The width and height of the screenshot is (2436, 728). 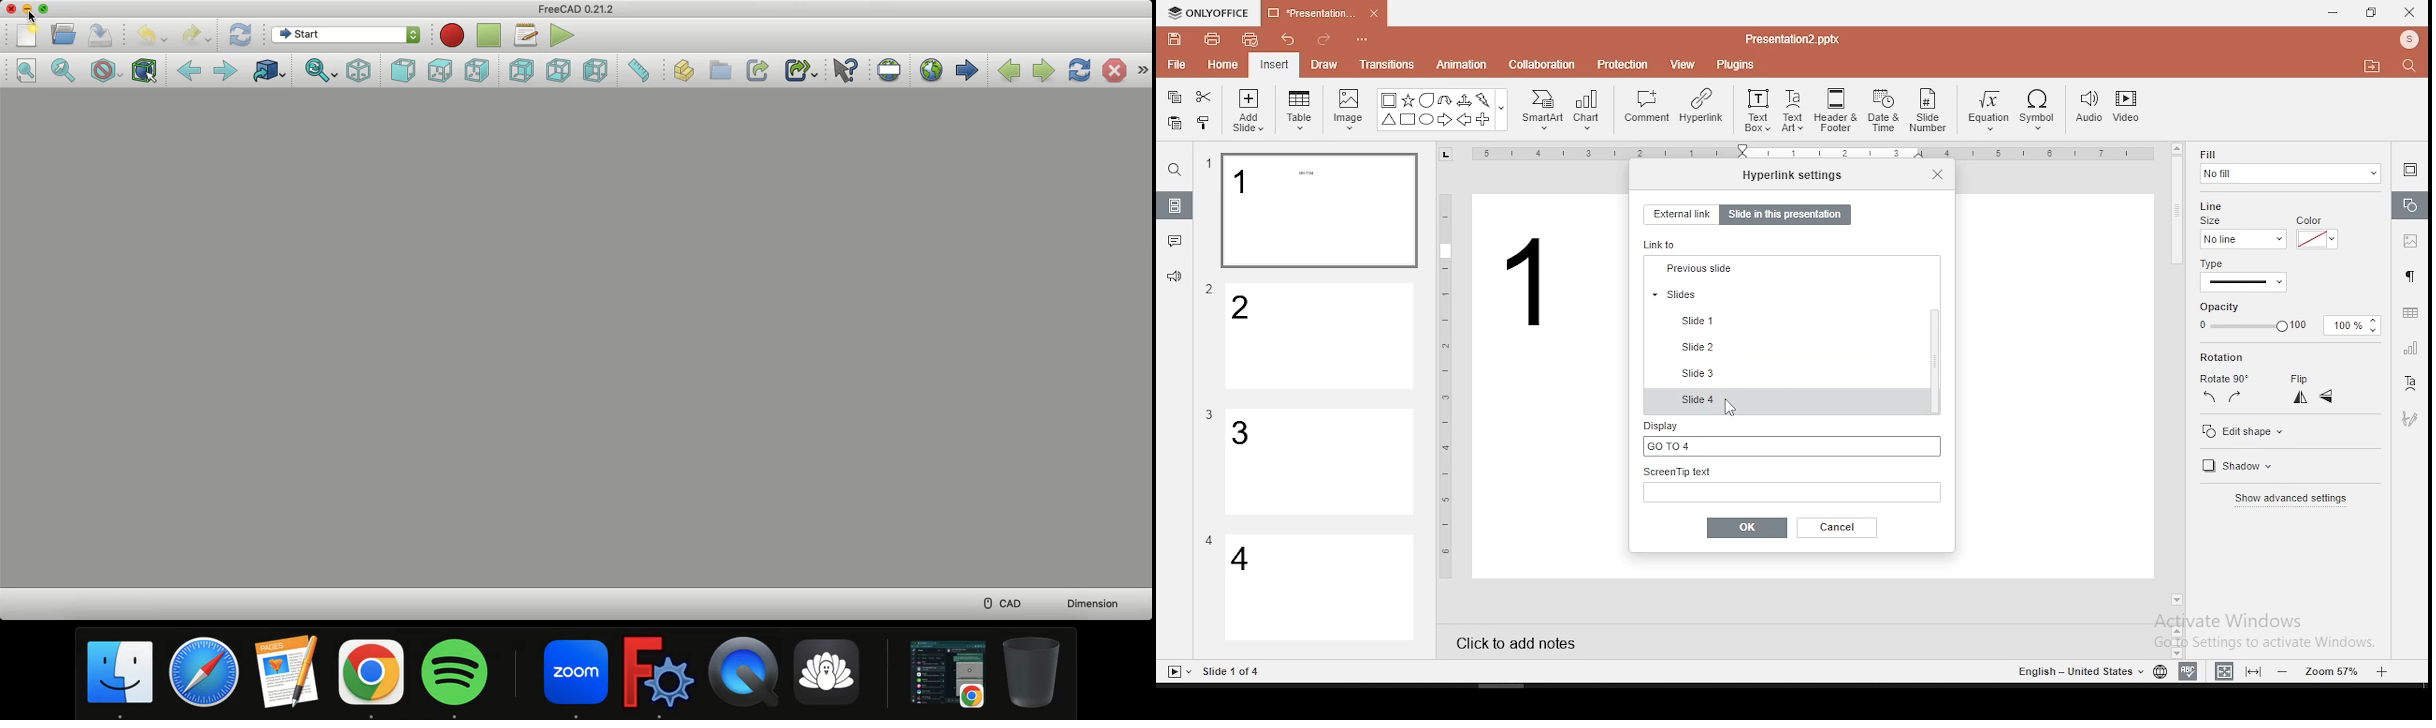 I want to click on start, so click(x=348, y=35).